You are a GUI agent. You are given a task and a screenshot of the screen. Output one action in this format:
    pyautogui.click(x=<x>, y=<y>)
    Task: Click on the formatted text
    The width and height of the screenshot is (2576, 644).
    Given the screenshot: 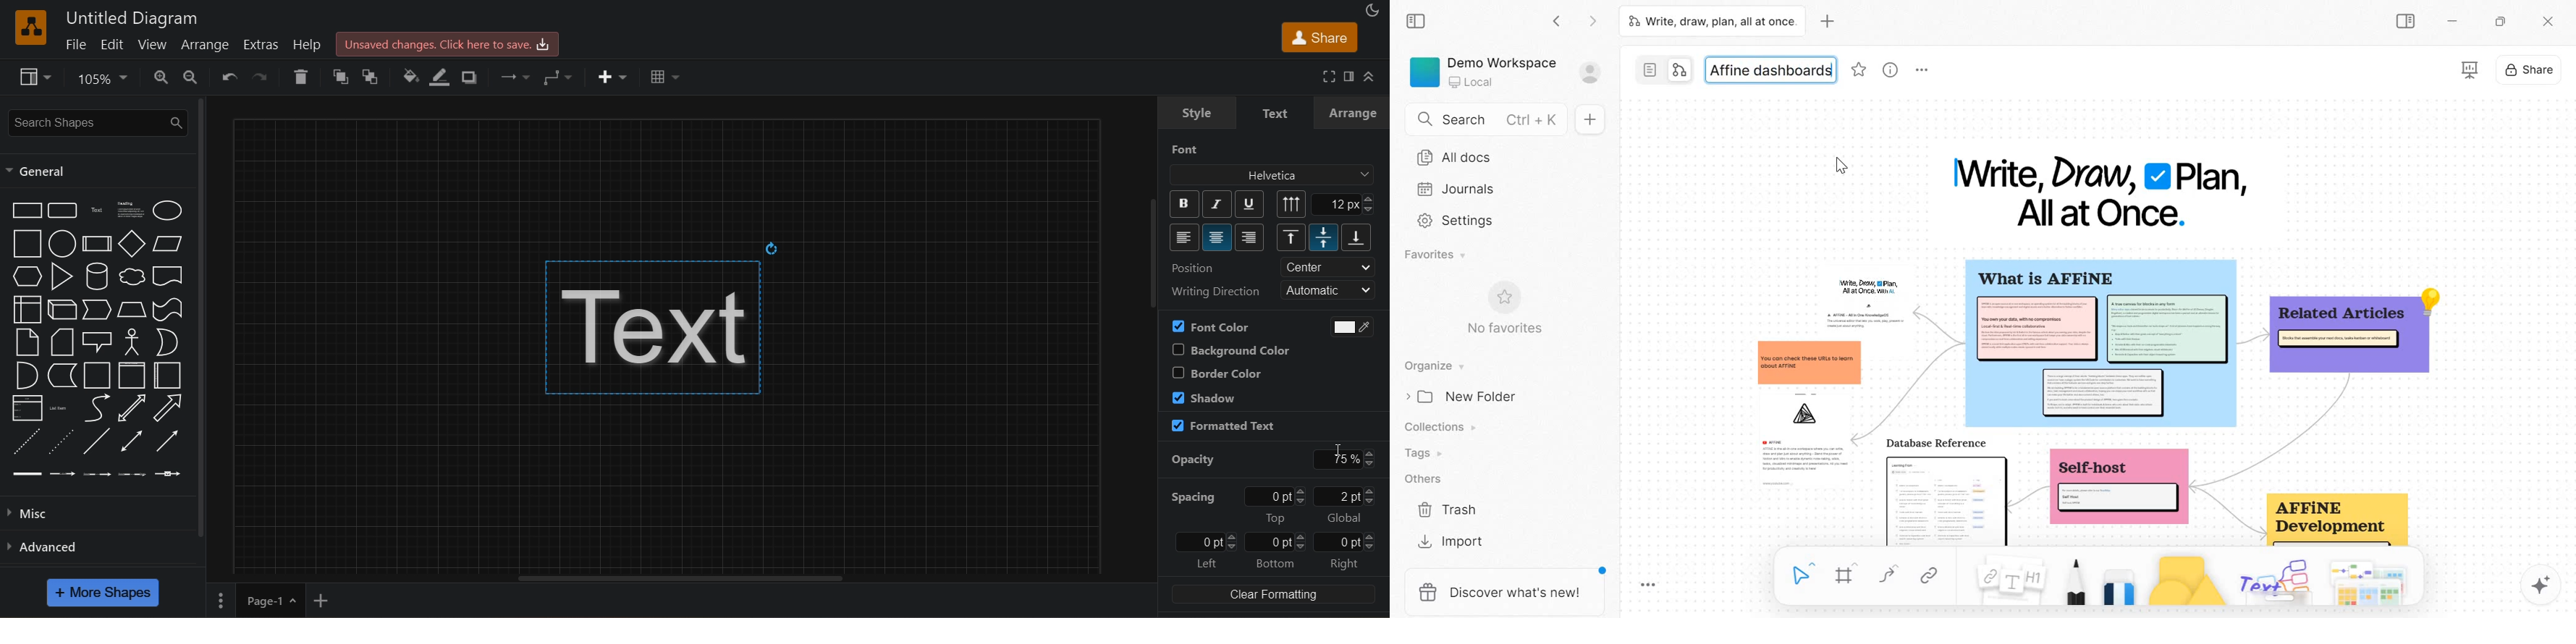 What is the action you would take?
    pyautogui.click(x=1222, y=426)
    